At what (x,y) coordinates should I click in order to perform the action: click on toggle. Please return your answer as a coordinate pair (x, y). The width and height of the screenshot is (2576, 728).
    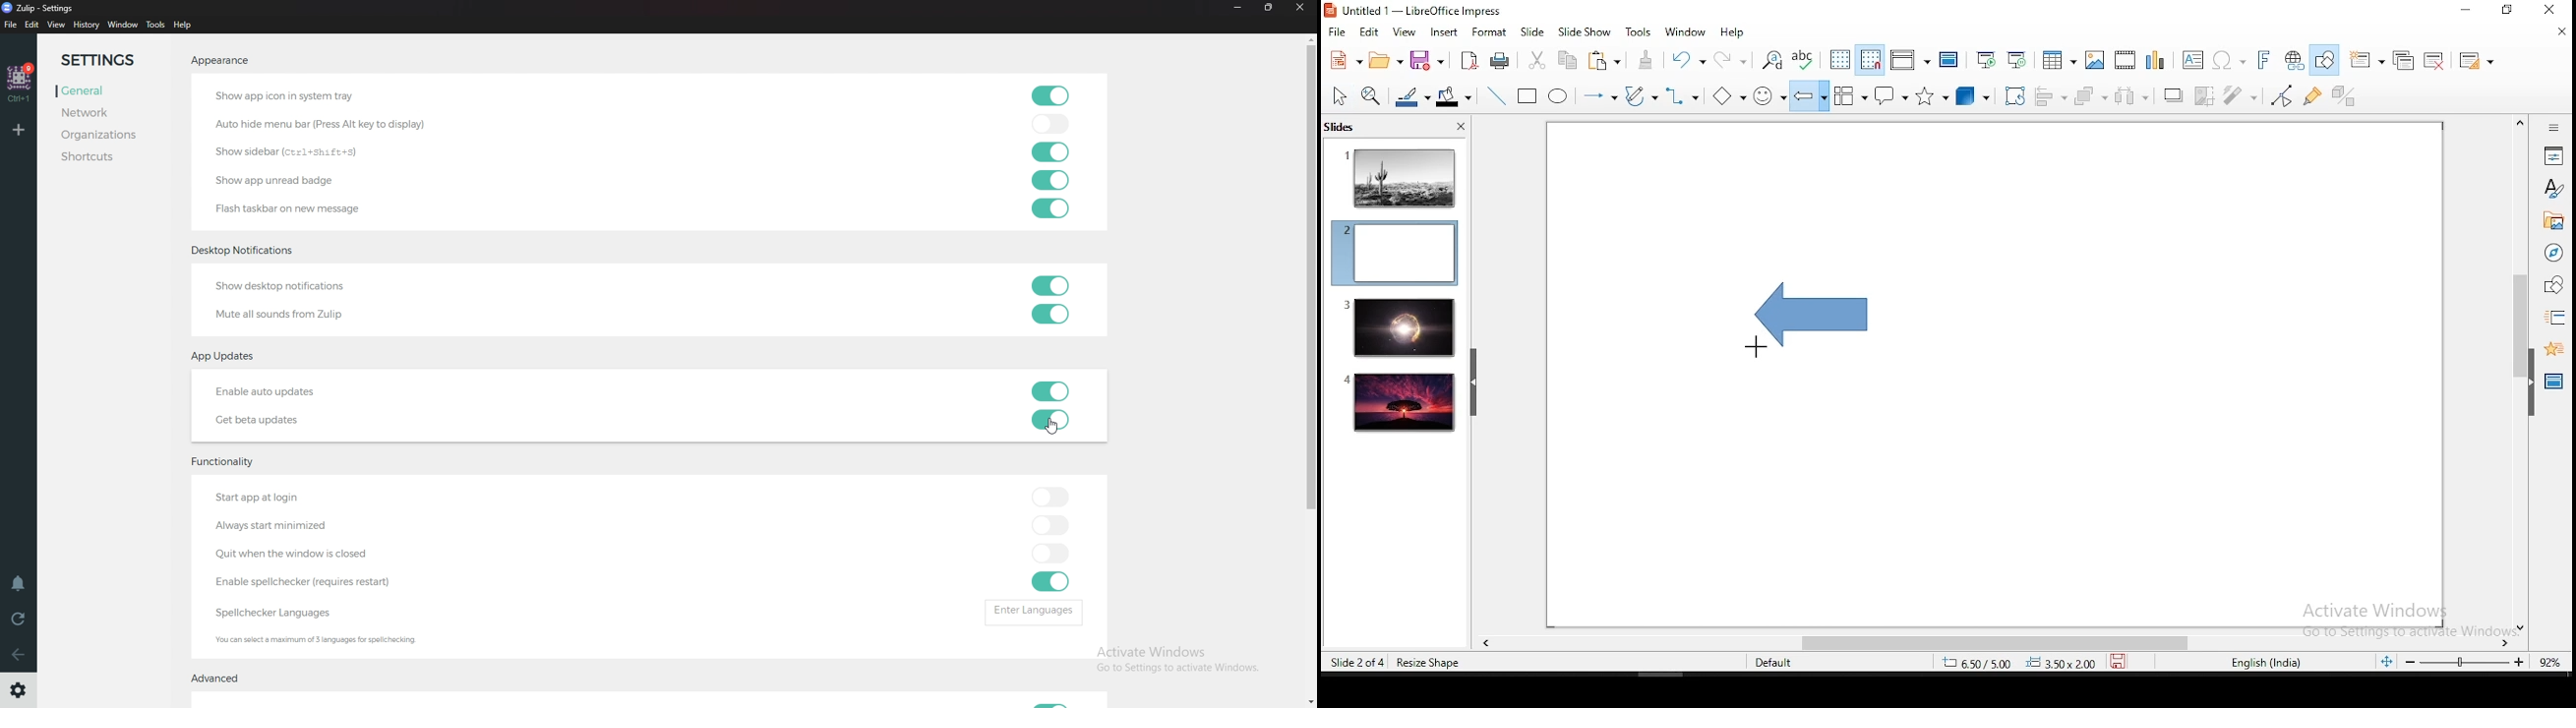
    Looking at the image, I should click on (1051, 553).